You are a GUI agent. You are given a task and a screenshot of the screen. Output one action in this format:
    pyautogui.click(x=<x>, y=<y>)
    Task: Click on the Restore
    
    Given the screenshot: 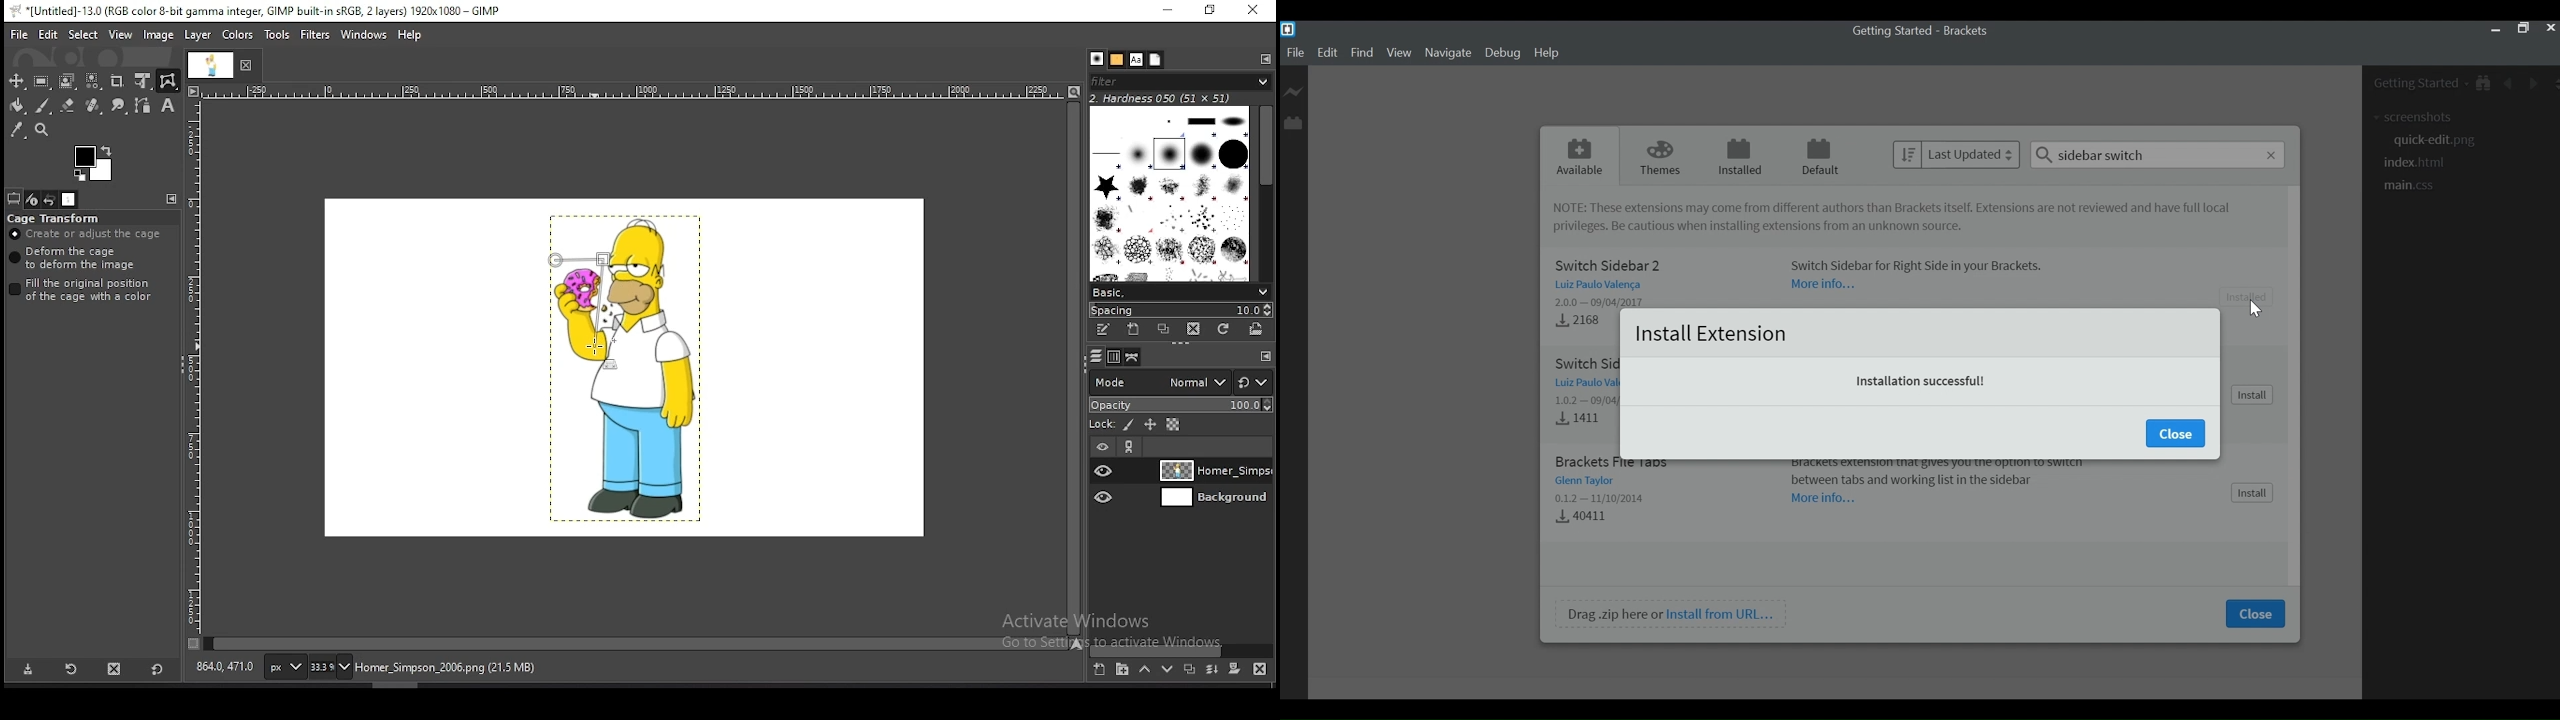 What is the action you would take?
    pyautogui.click(x=2523, y=29)
    